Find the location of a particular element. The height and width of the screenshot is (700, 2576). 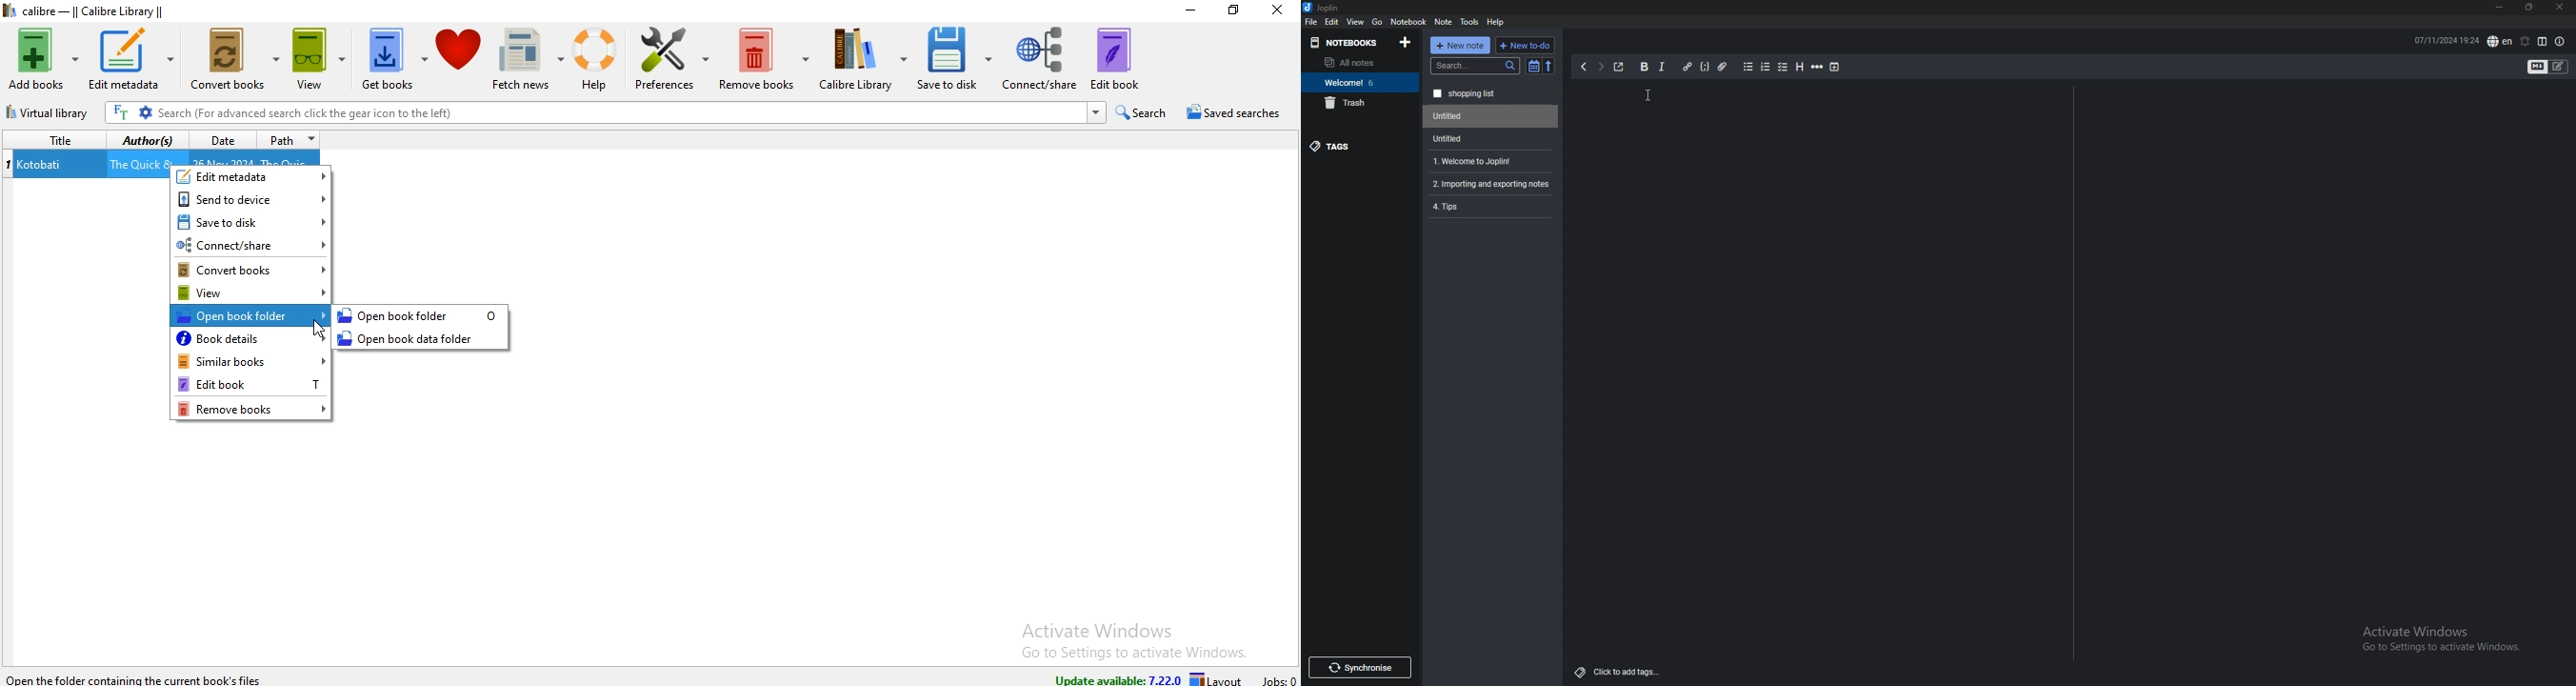

update available: 7.22.0 is located at coordinates (1116, 676).